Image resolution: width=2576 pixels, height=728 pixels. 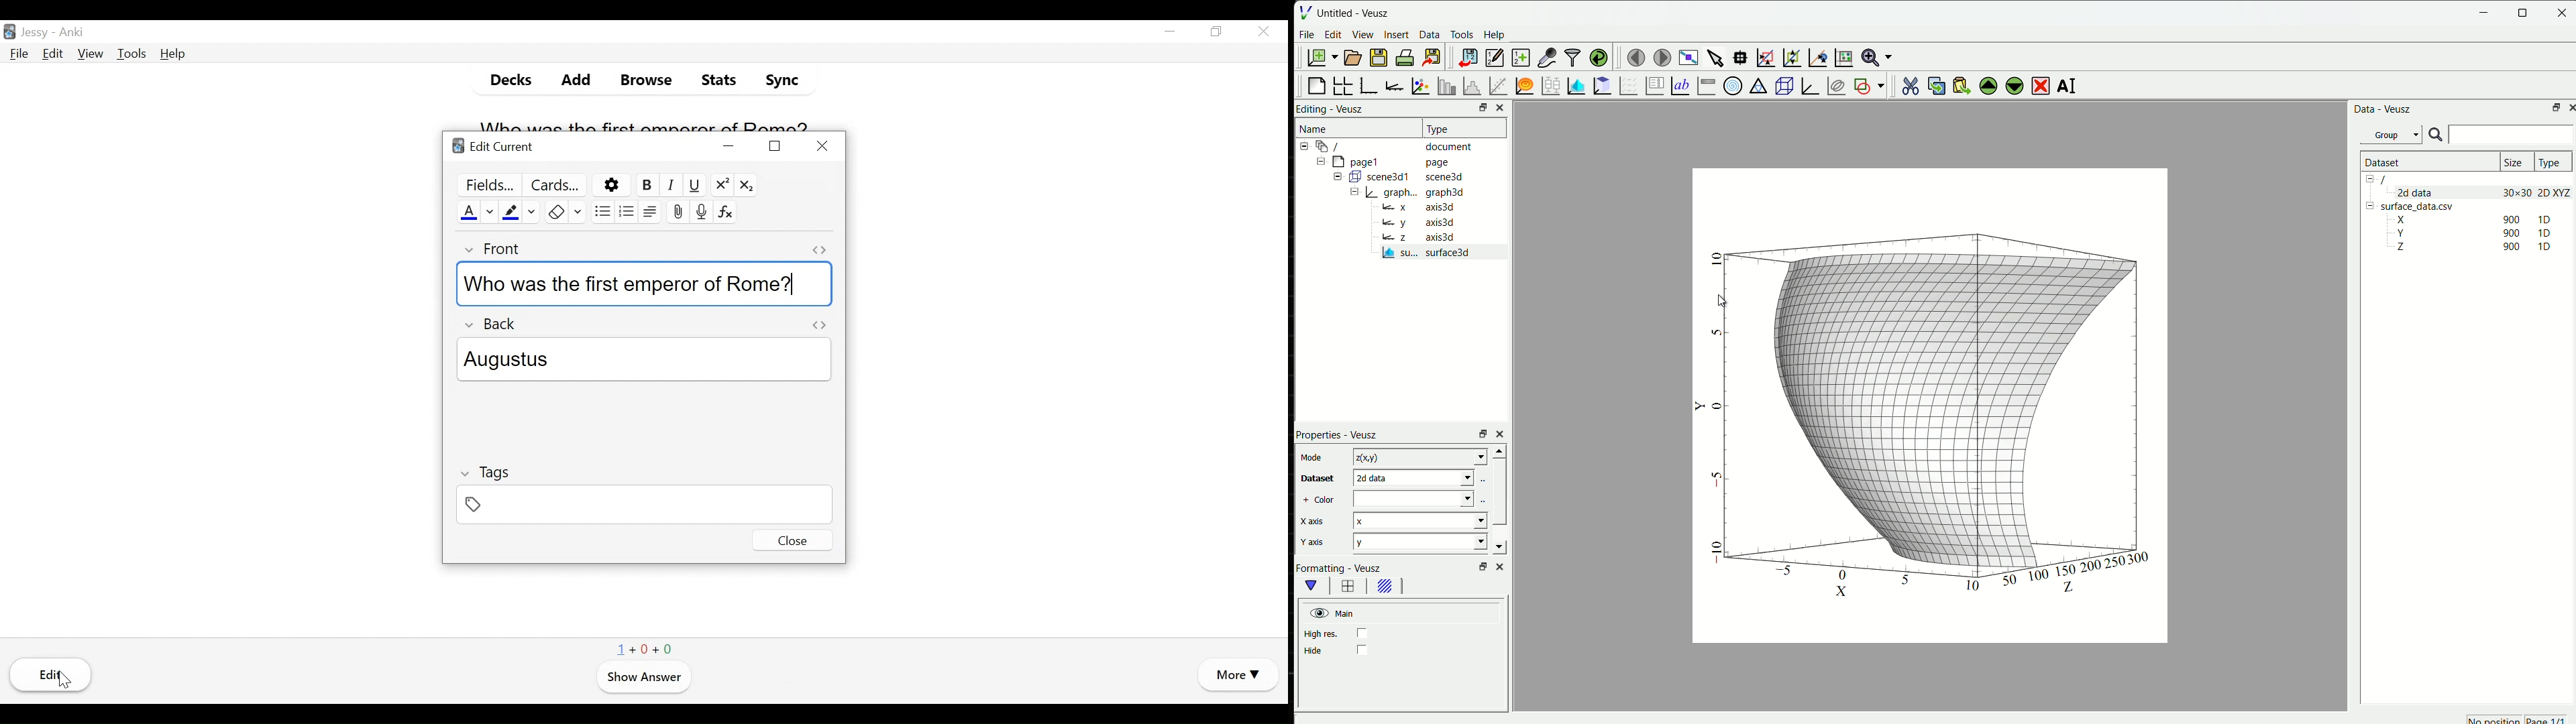 What do you see at coordinates (554, 212) in the screenshot?
I see `Remove Formatting` at bounding box center [554, 212].